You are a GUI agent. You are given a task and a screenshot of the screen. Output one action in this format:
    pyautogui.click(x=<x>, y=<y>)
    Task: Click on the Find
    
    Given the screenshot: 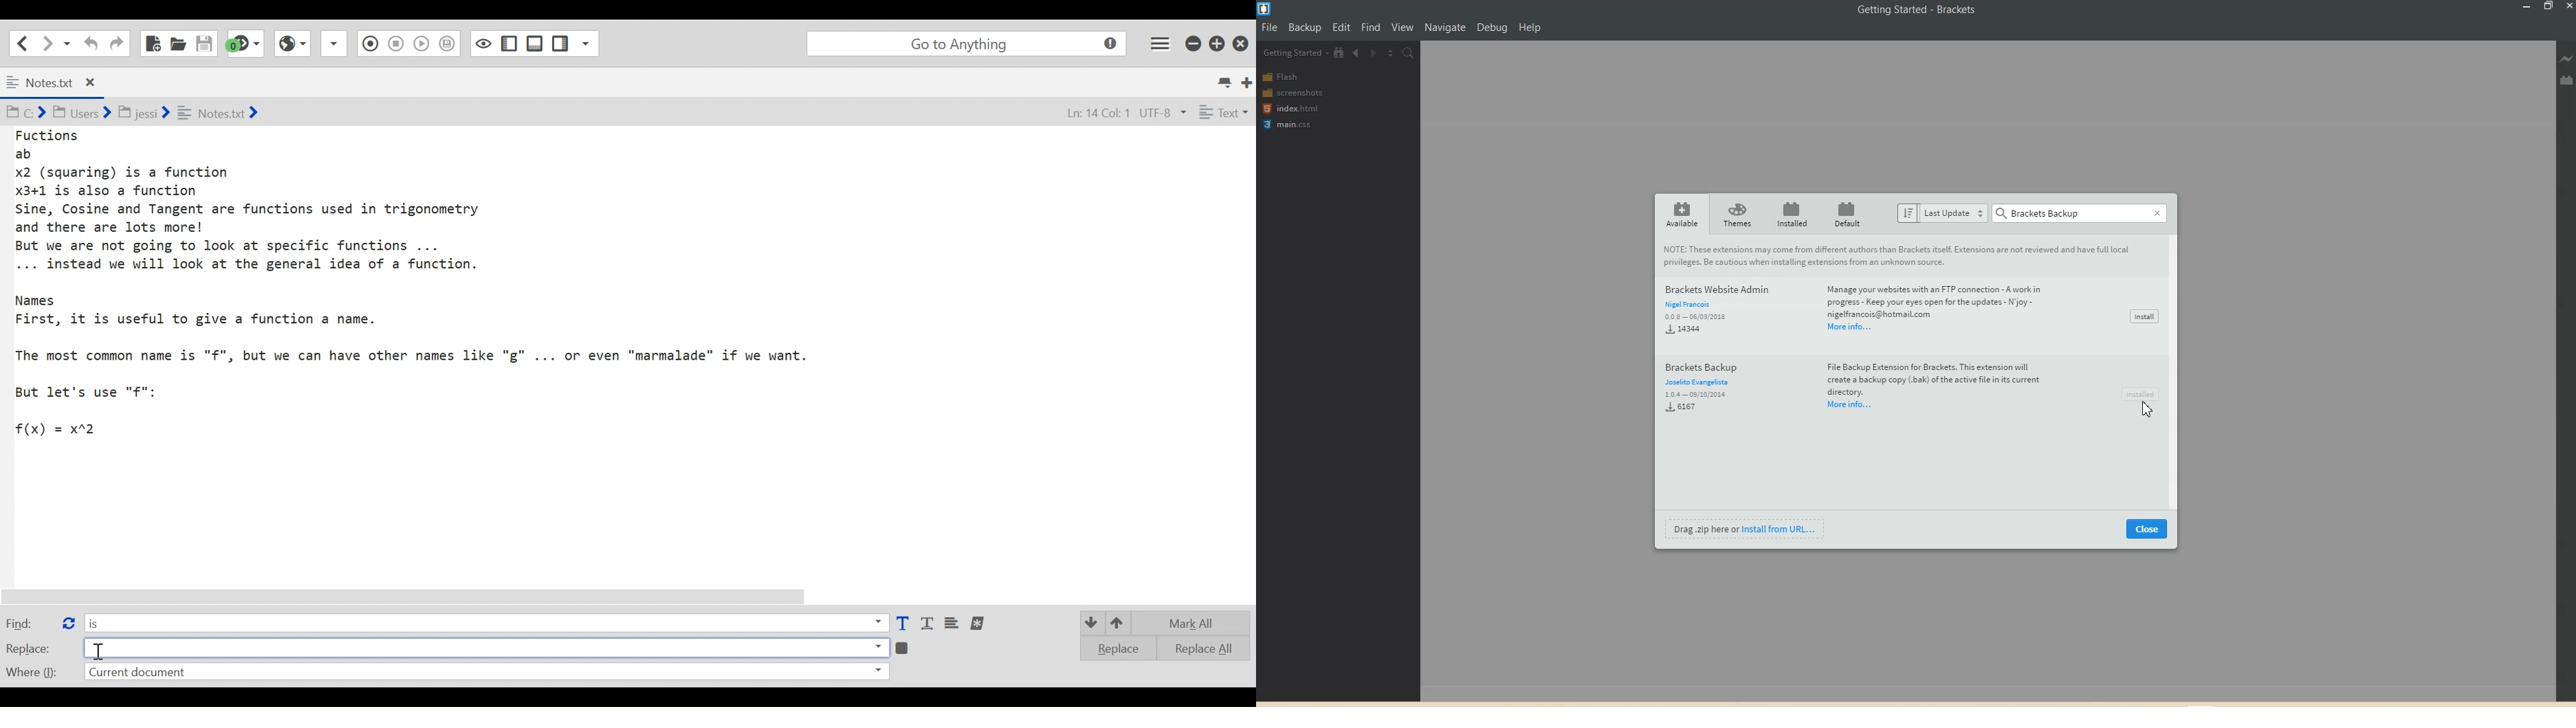 What is the action you would take?
    pyautogui.click(x=1370, y=25)
    